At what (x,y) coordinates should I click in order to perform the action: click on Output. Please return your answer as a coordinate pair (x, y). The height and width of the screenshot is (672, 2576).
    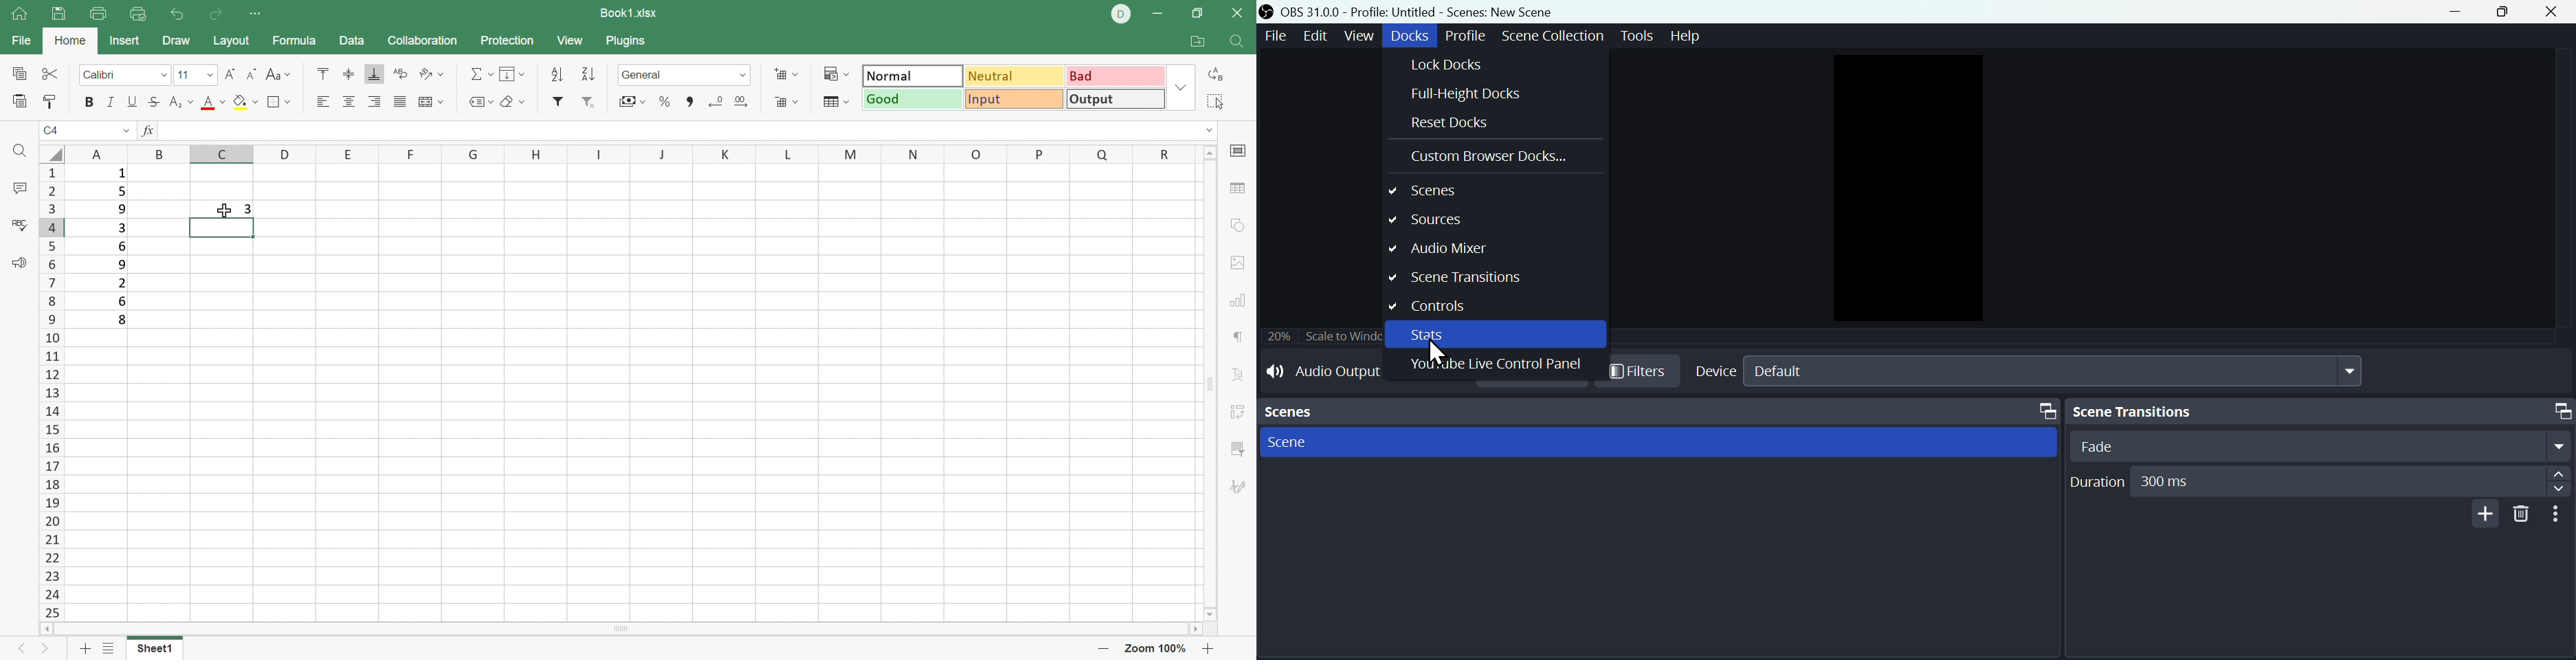
    Looking at the image, I should click on (1115, 98).